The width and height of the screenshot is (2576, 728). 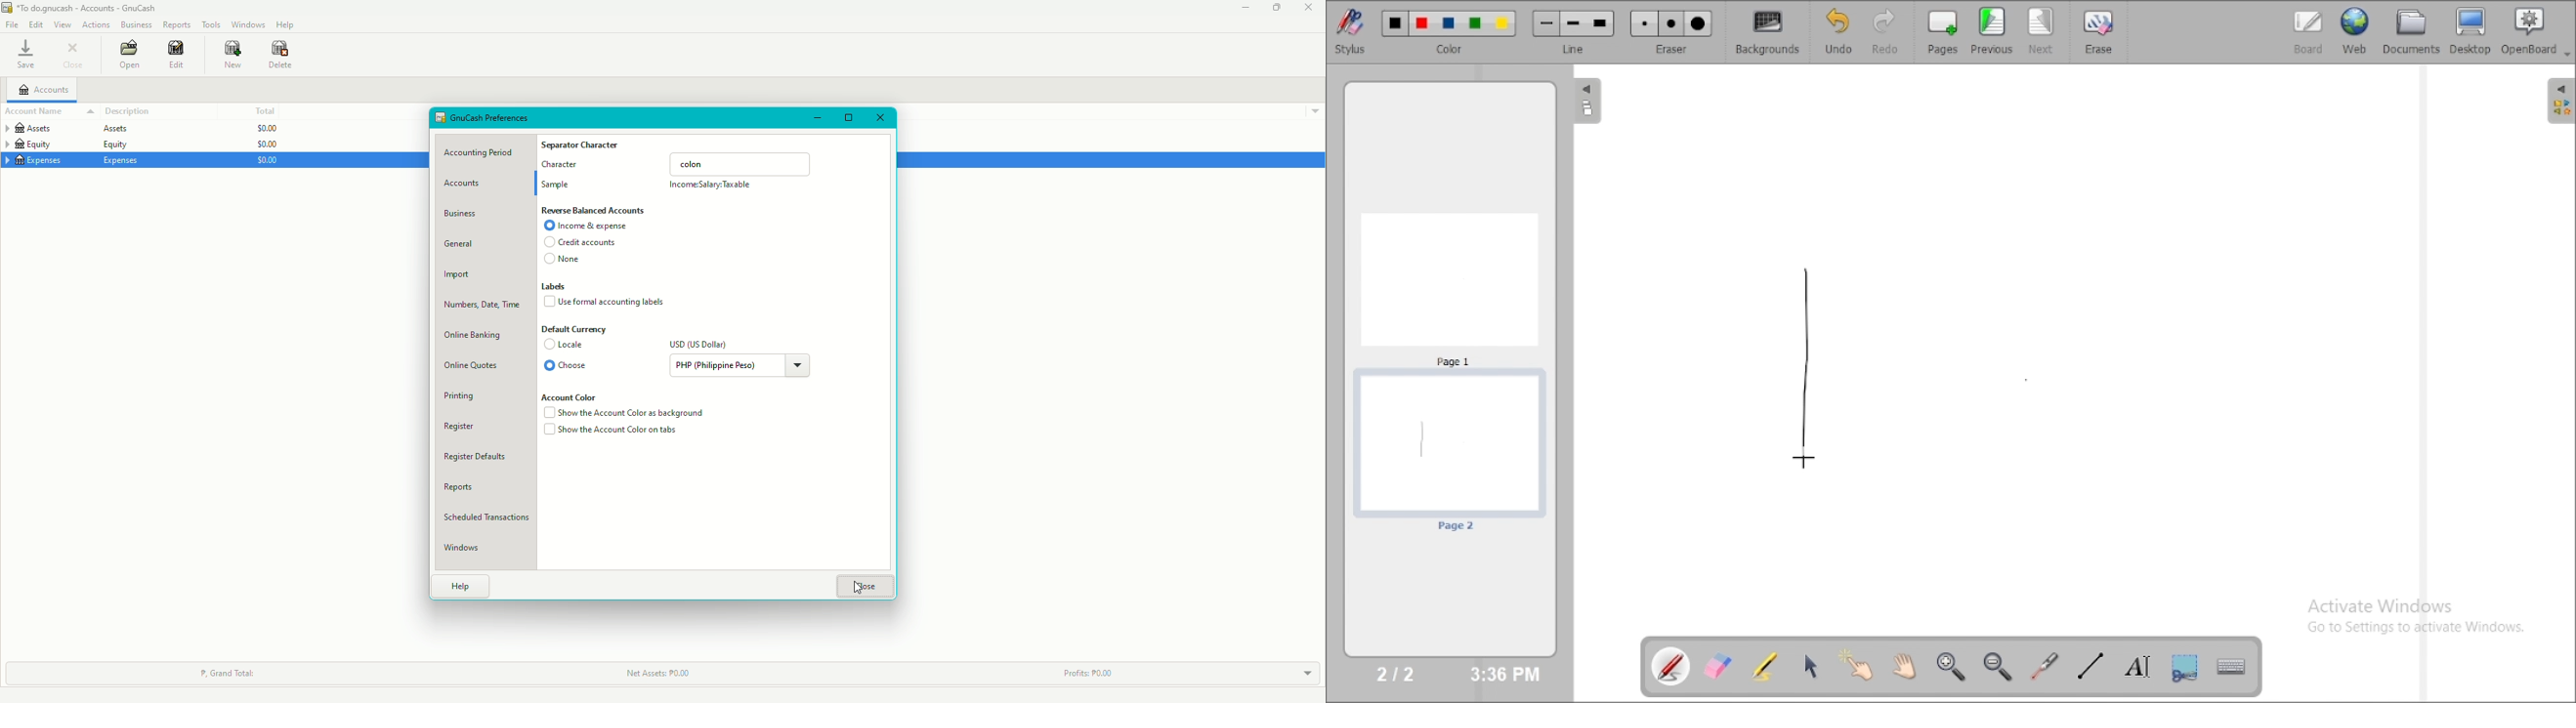 I want to click on labels, so click(x=556, y=287).